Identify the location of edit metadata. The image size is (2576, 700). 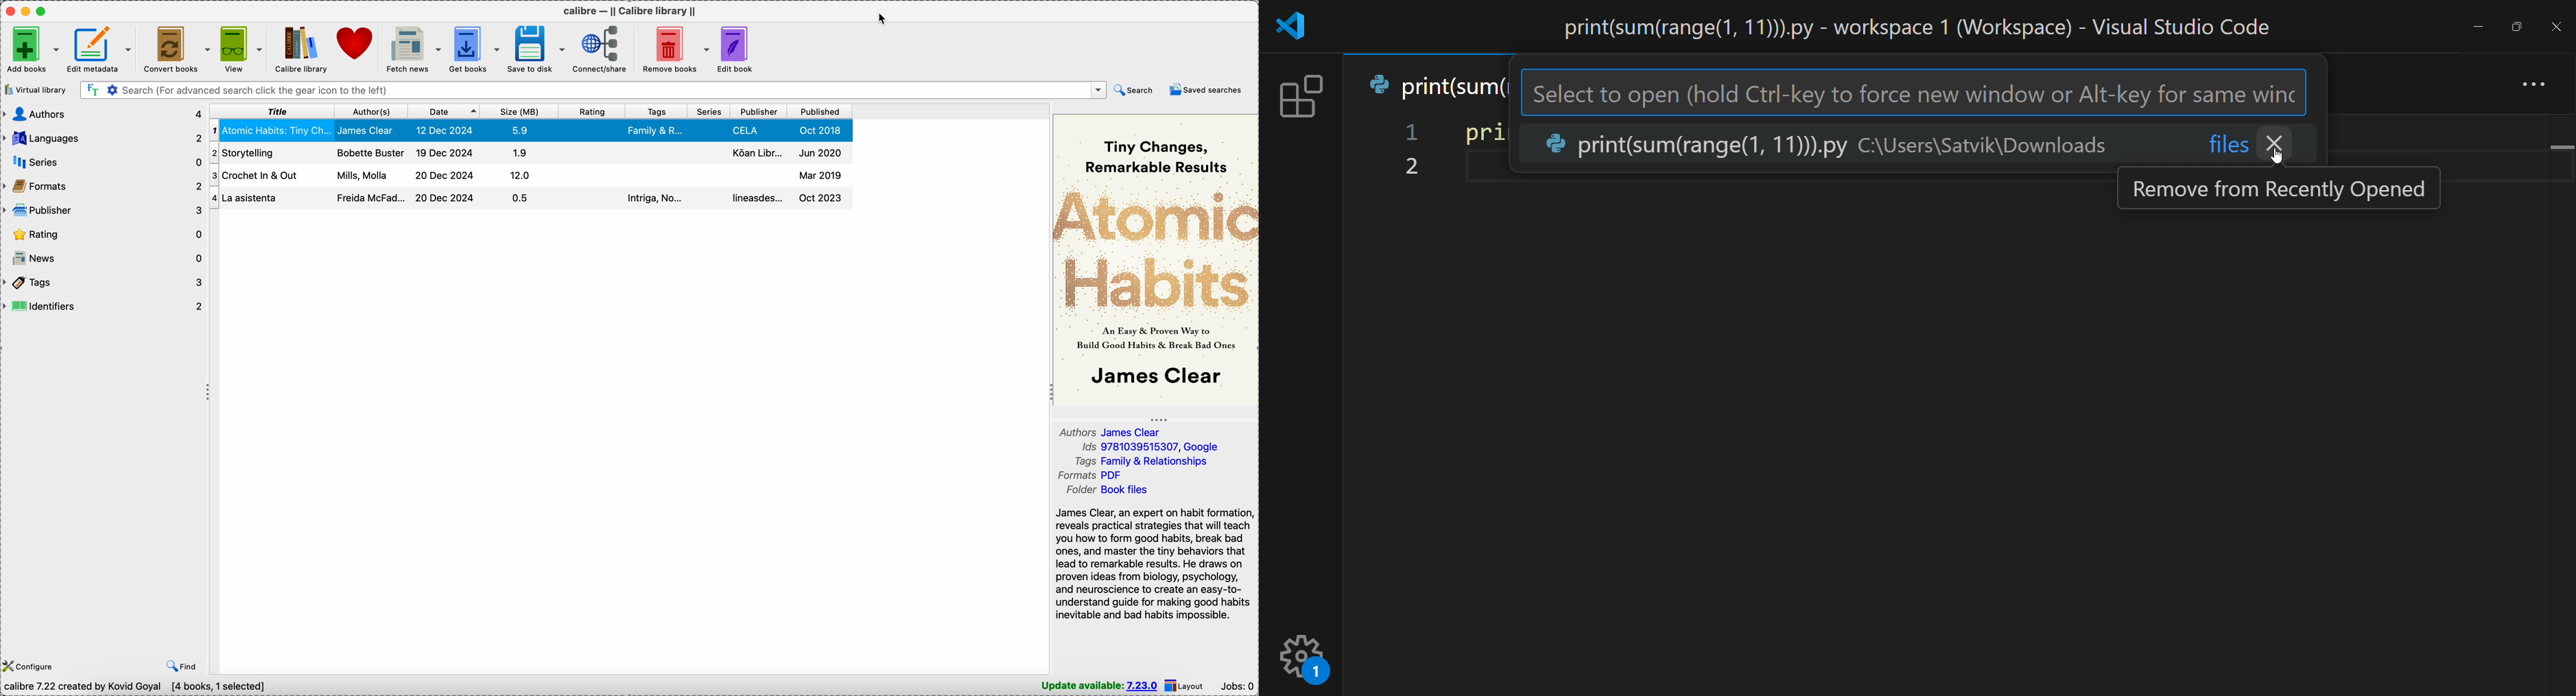
(102, 49).